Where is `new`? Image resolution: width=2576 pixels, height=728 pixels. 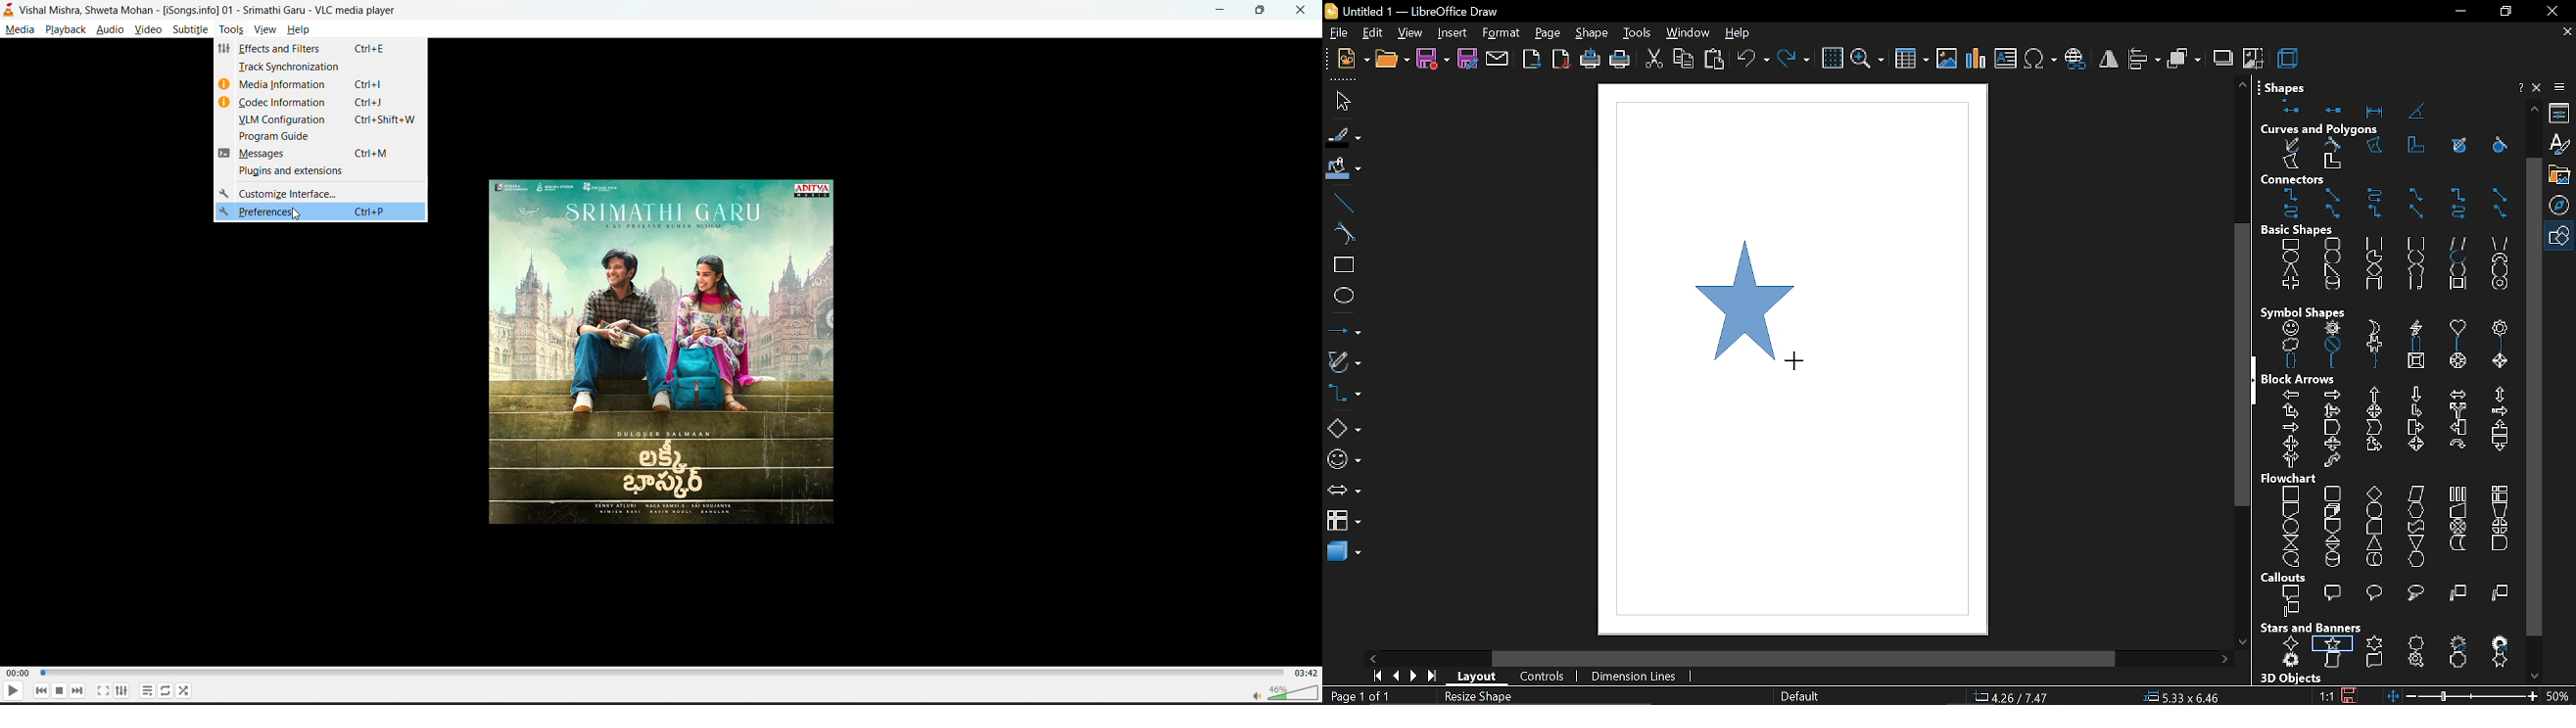 new is located at coordinates (1351, 58).